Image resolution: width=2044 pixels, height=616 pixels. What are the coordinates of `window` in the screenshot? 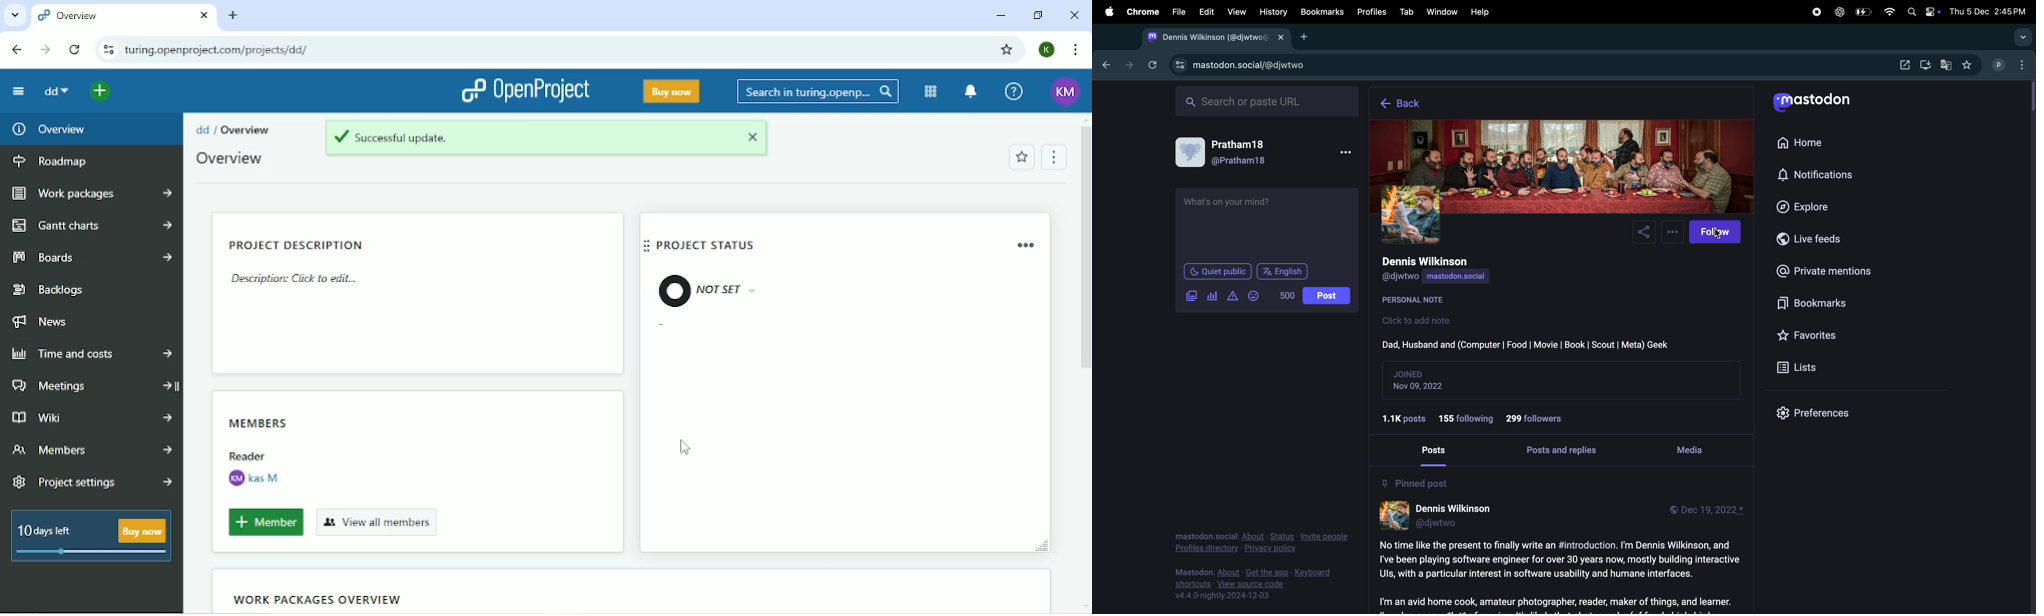 It's located at (1443, 11).